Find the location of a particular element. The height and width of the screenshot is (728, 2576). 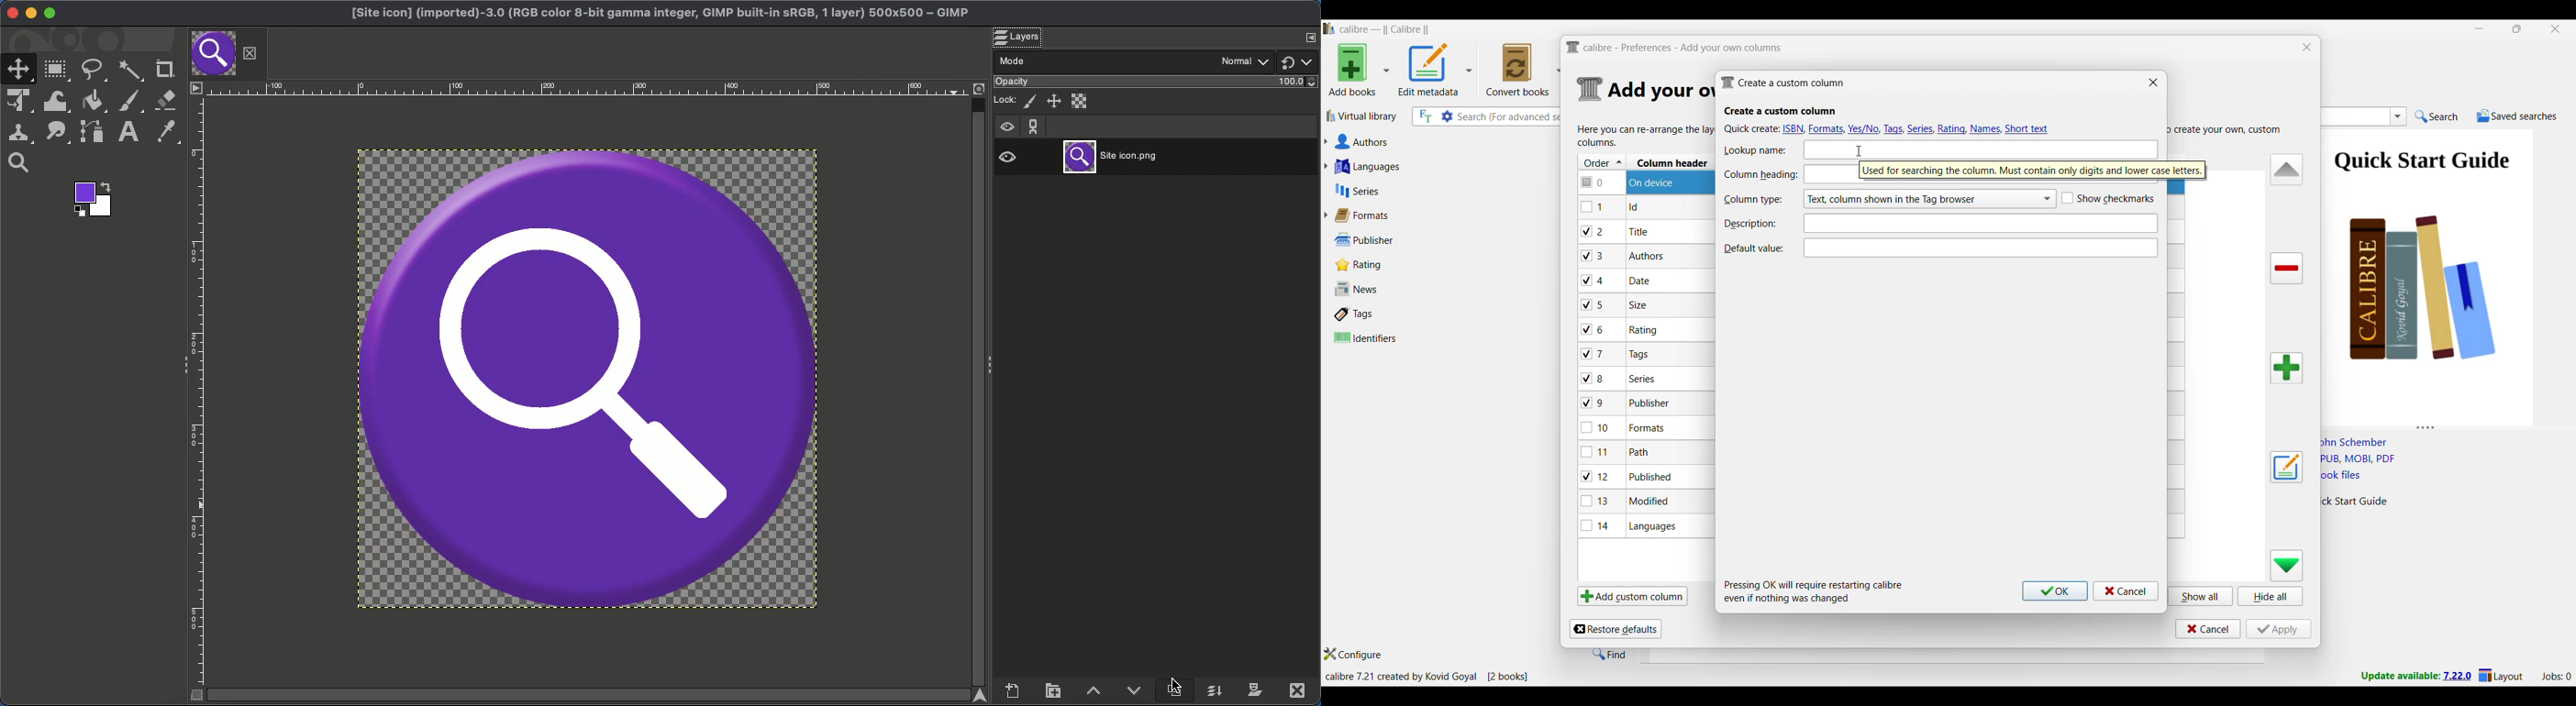

Current layer is located at coordinates (1116, 155).